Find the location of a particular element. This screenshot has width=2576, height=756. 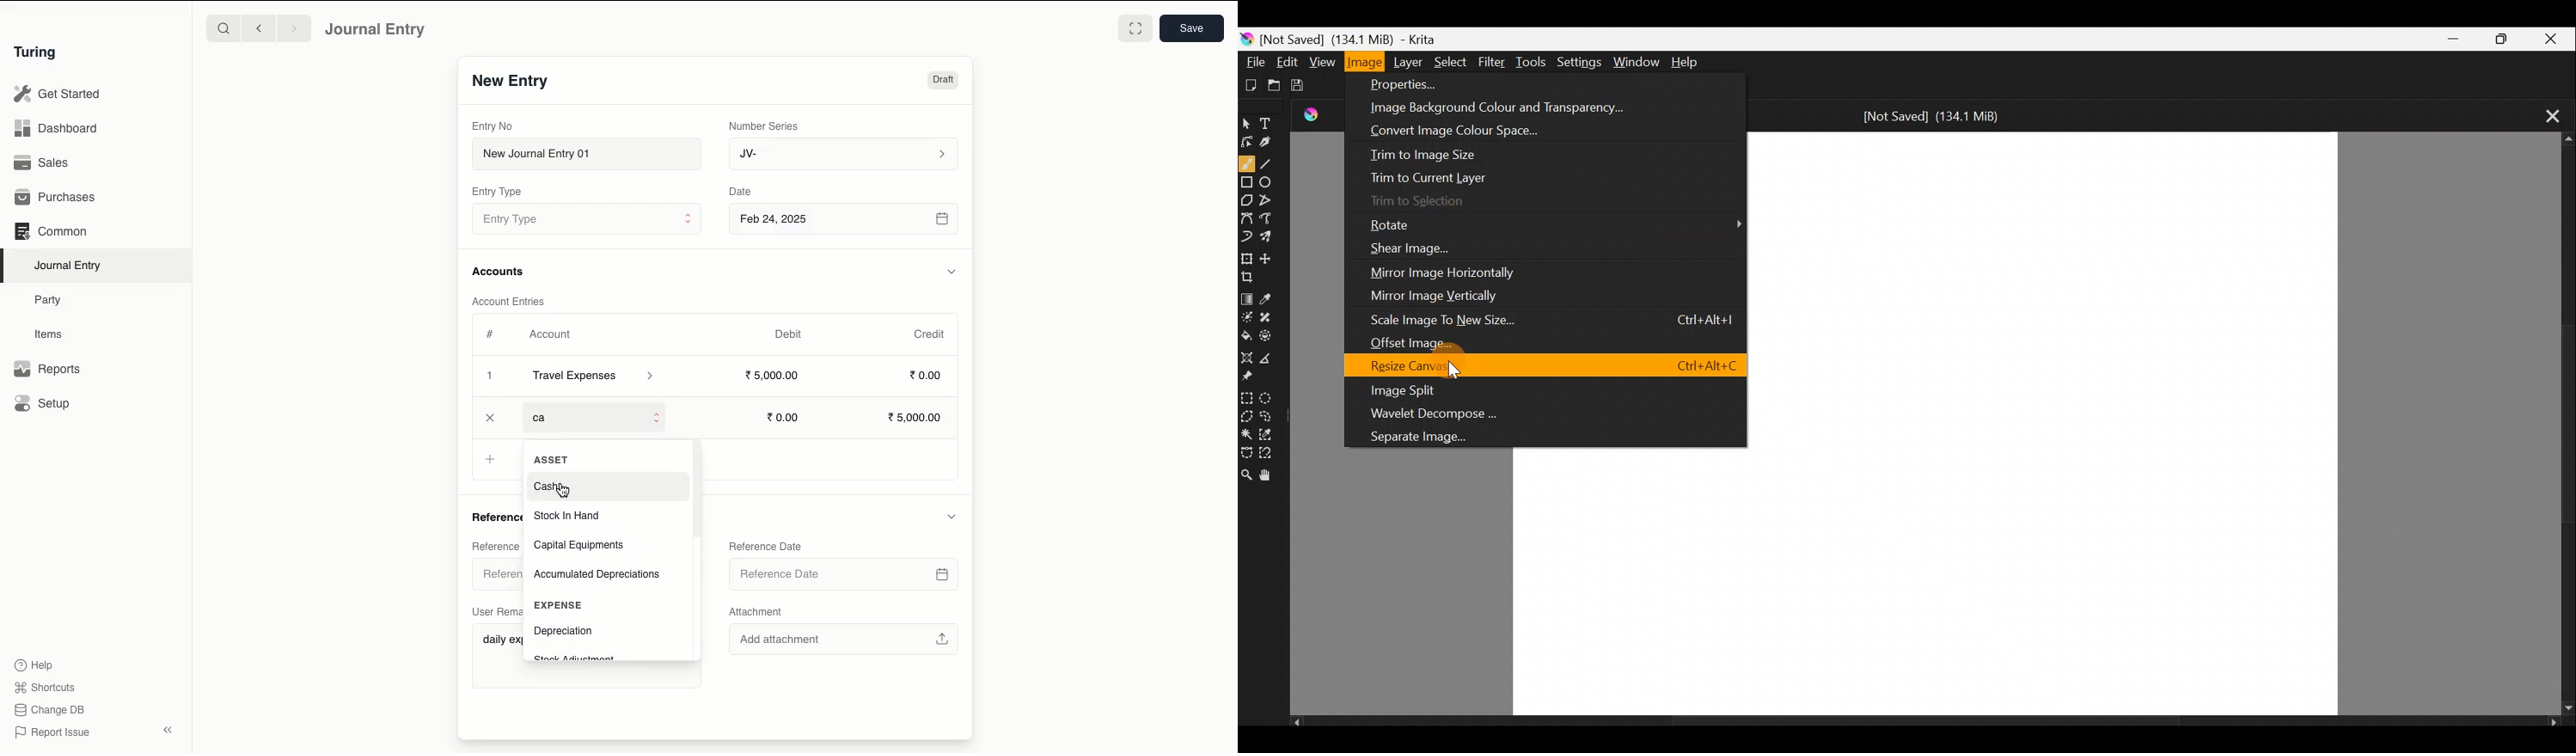

Similar colour selection tool is located at coordinates (1272, 436).